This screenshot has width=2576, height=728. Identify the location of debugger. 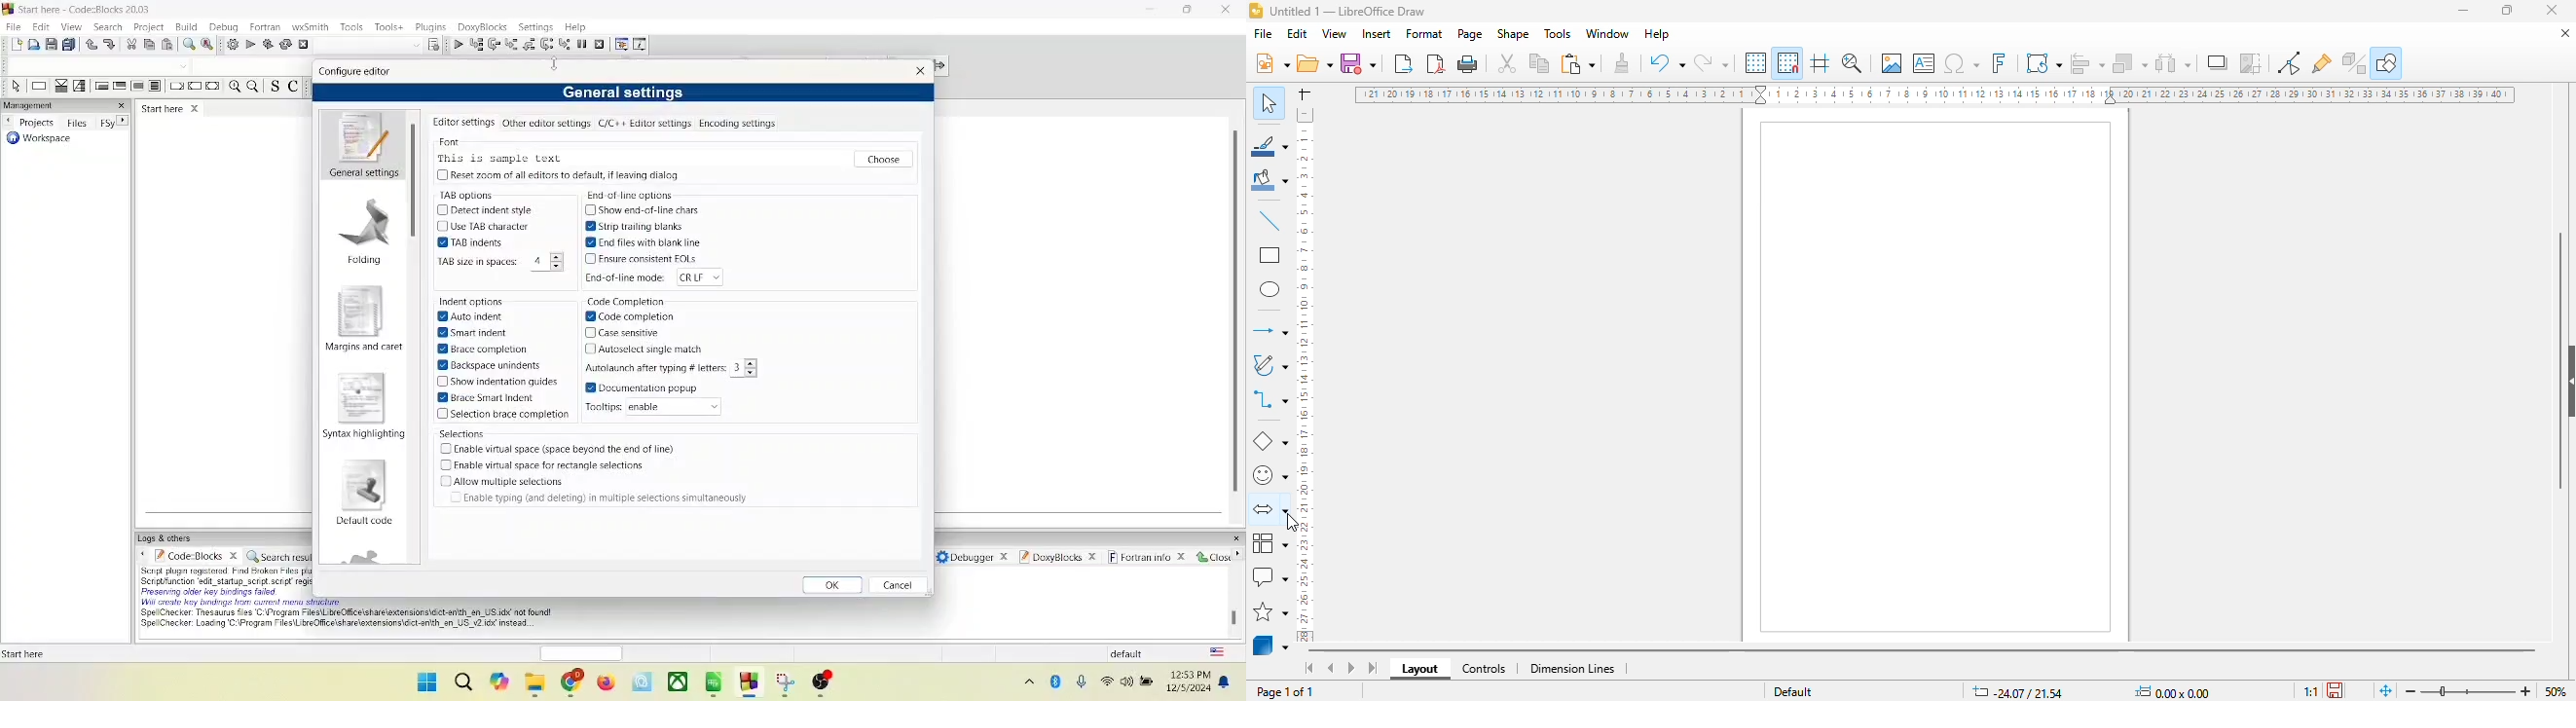
(975, 557).